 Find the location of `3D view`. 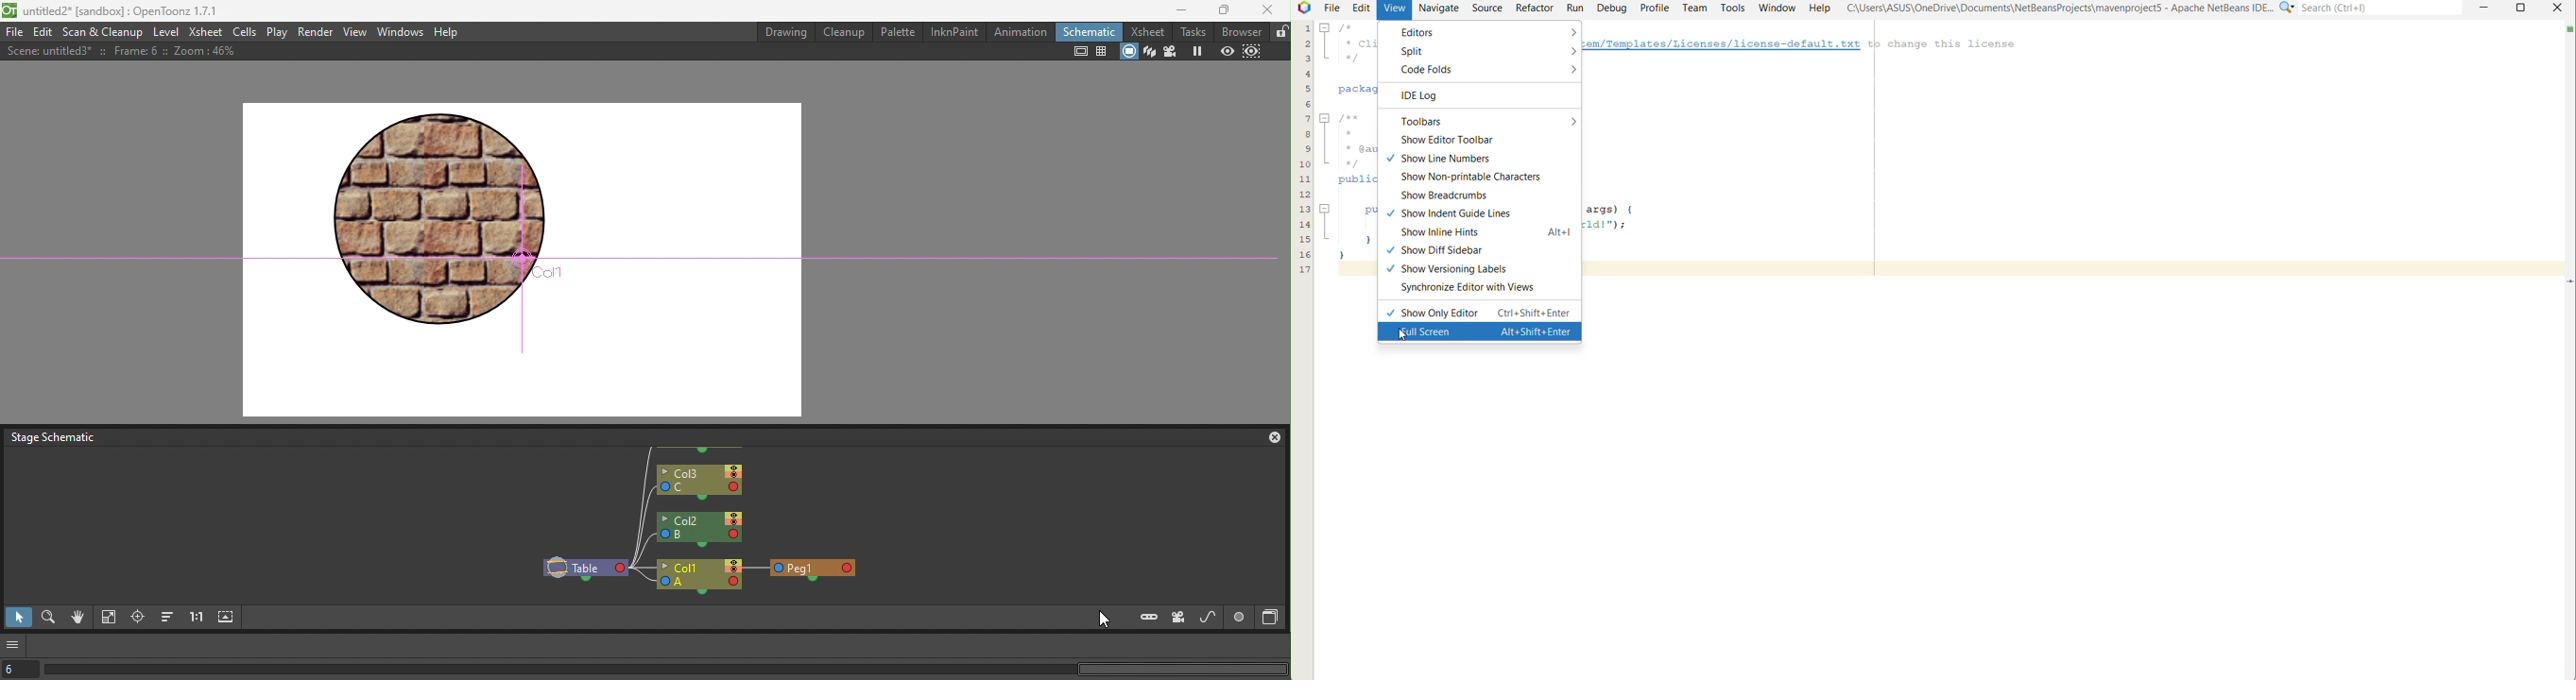

3D view is located at coordinates (1150, 52).